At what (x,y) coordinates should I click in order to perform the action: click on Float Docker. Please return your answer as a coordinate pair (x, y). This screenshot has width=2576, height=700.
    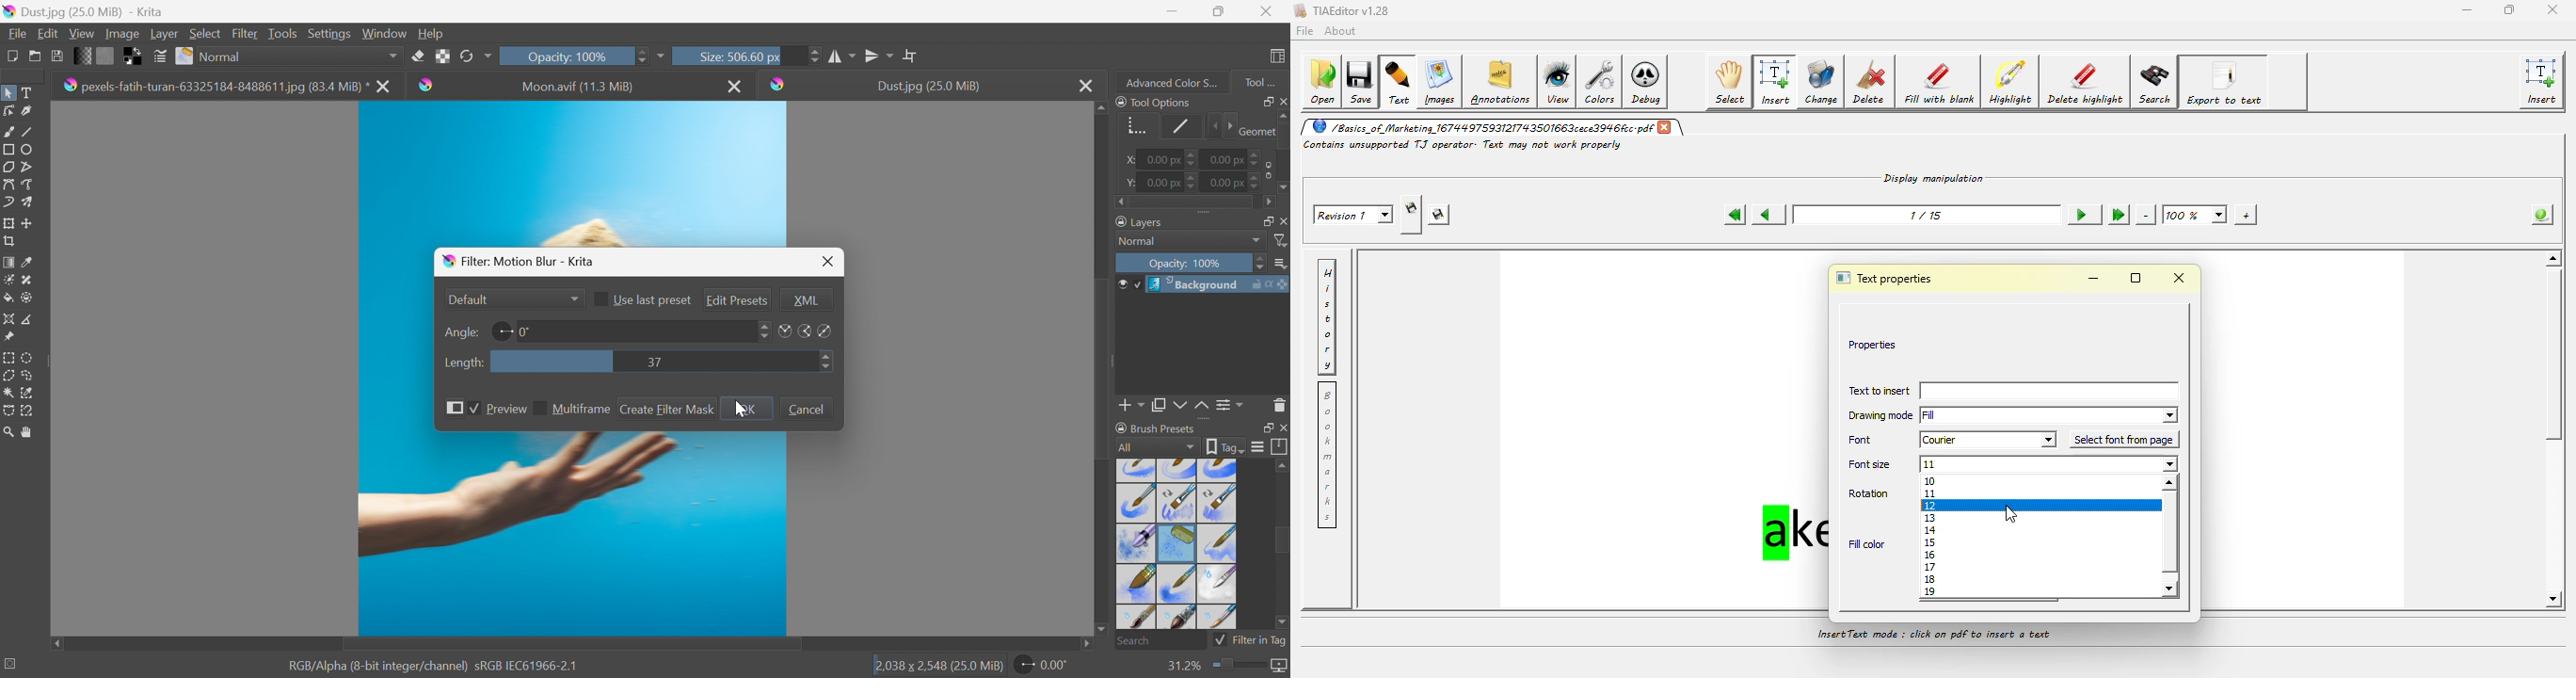
    Looking at the image, I should click on (1283, 221).